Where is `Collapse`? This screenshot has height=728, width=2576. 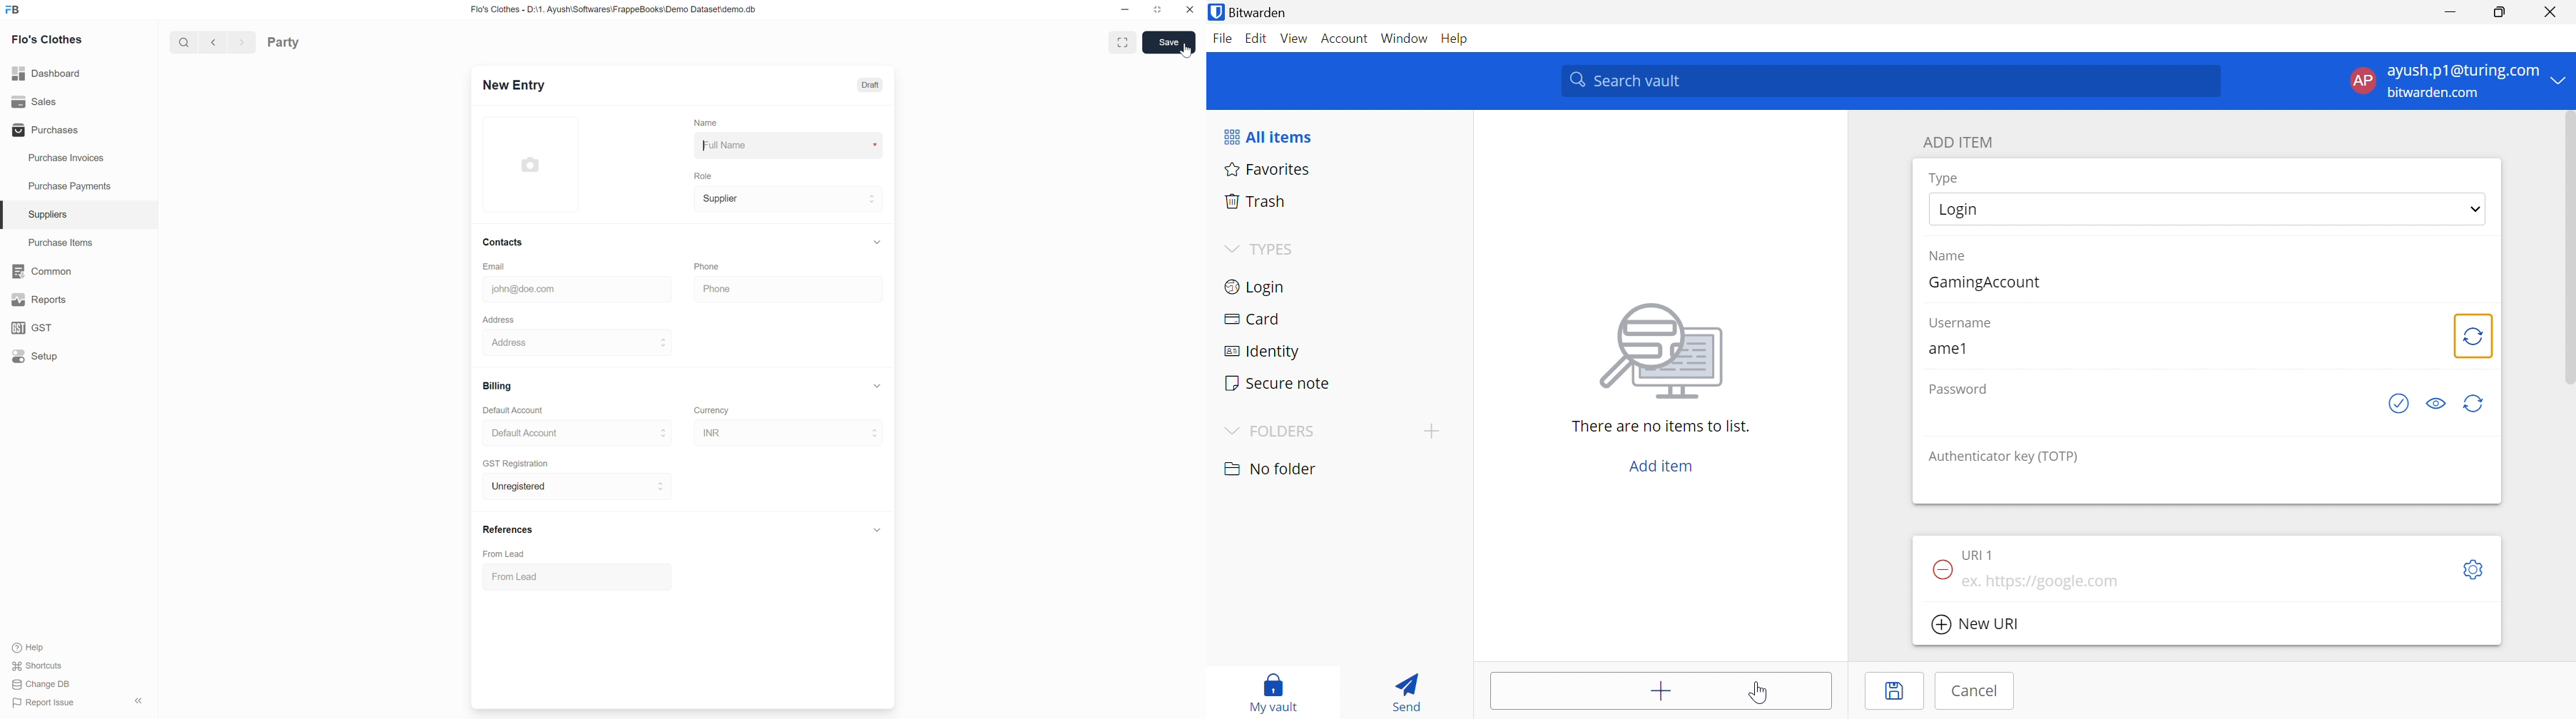
Collapse is located at coordinates (877, 386).